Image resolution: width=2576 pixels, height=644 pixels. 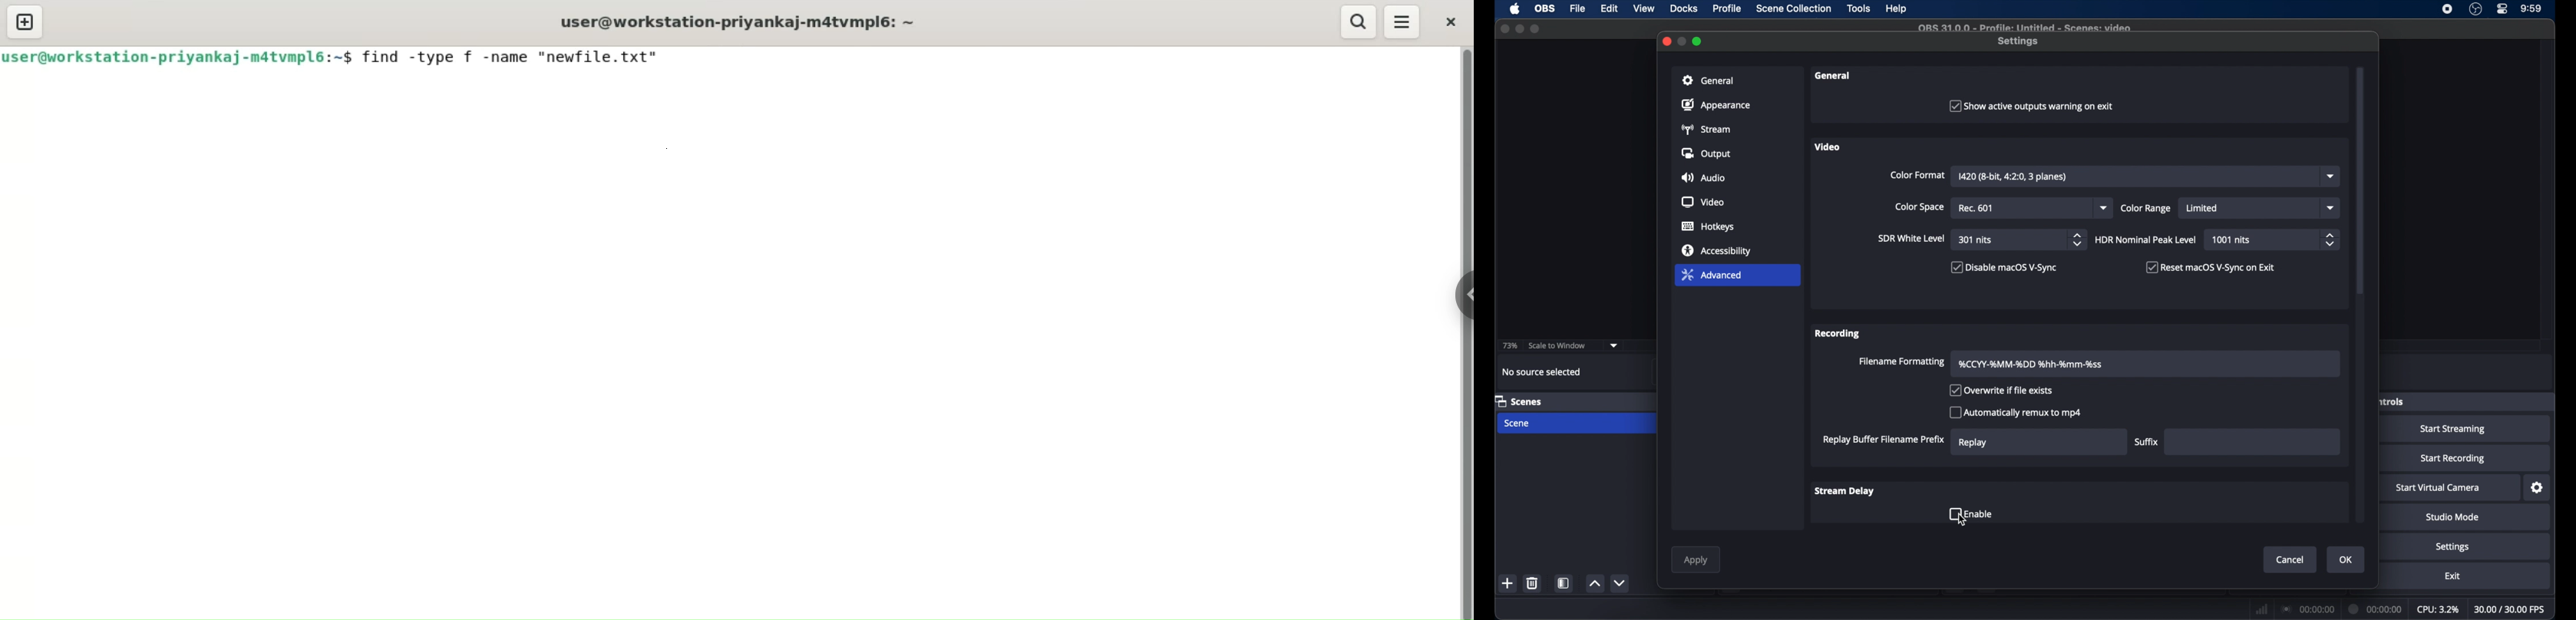 What do you see at coordinates (2146, 239) in the screenshot?
I see `HDR nominal peal level` at bounding box center [2146, 239].